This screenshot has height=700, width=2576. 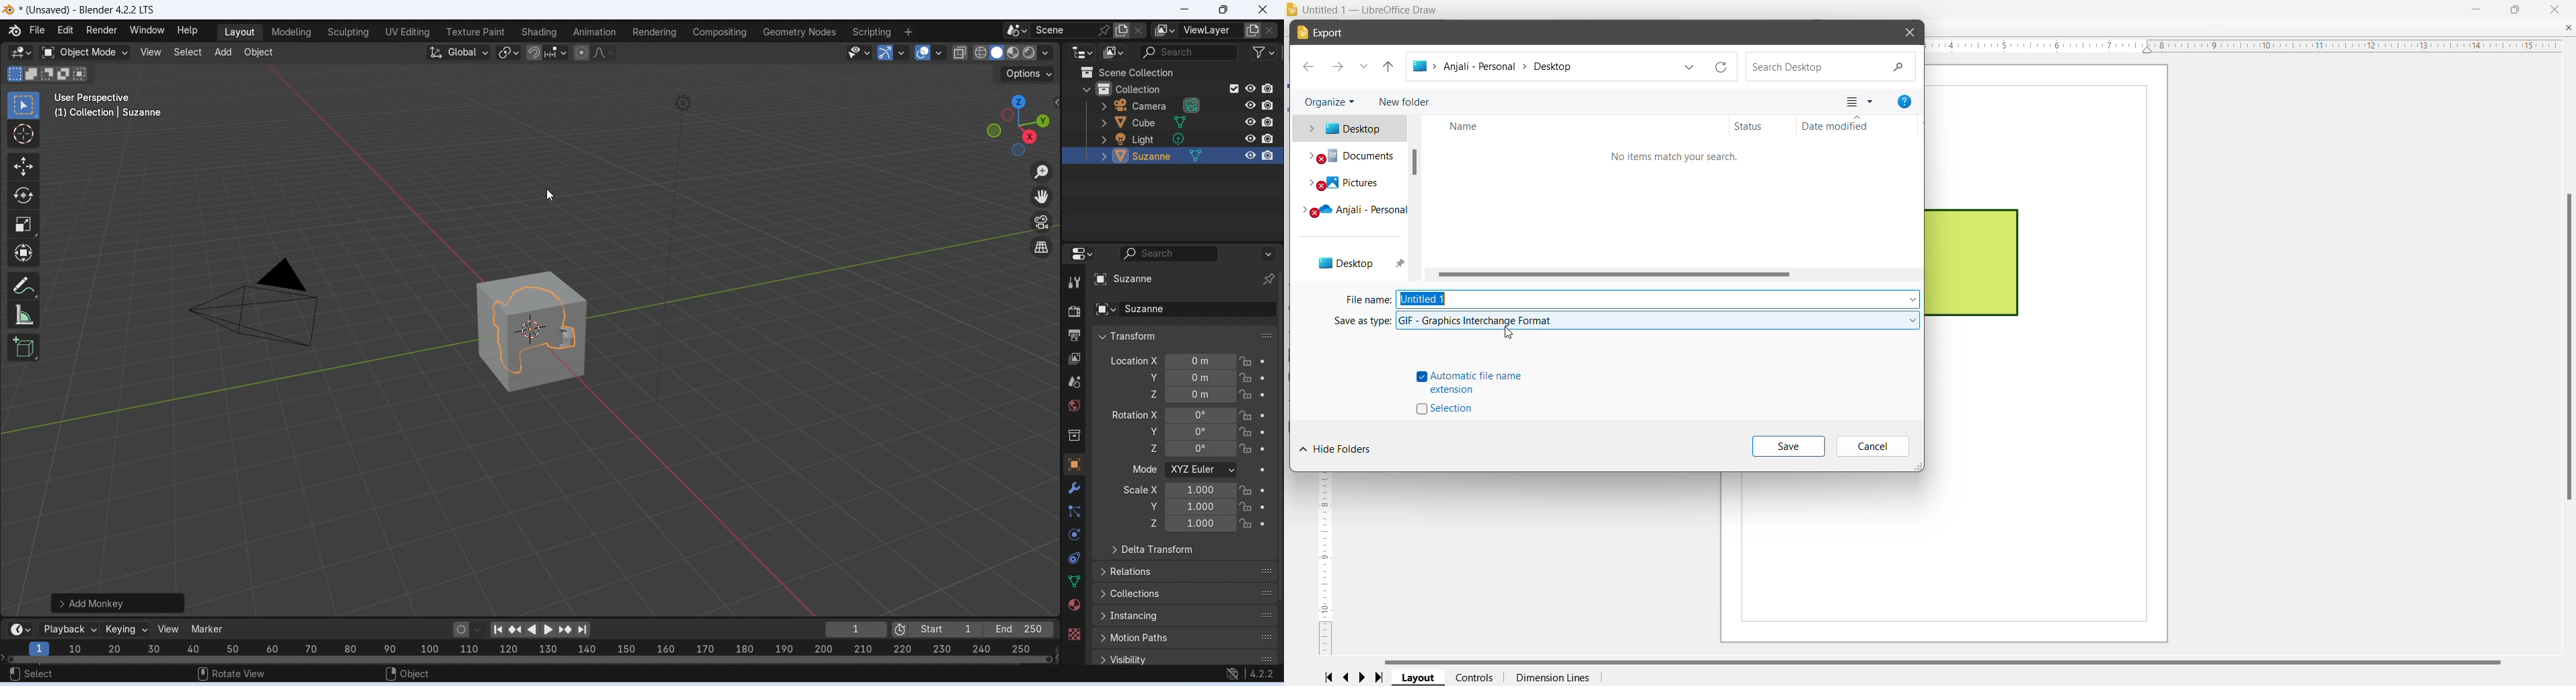 What do you see at coordinates (1347, 197) in the screenshot?
I see `System locations` at bounding box center [1347, 197].